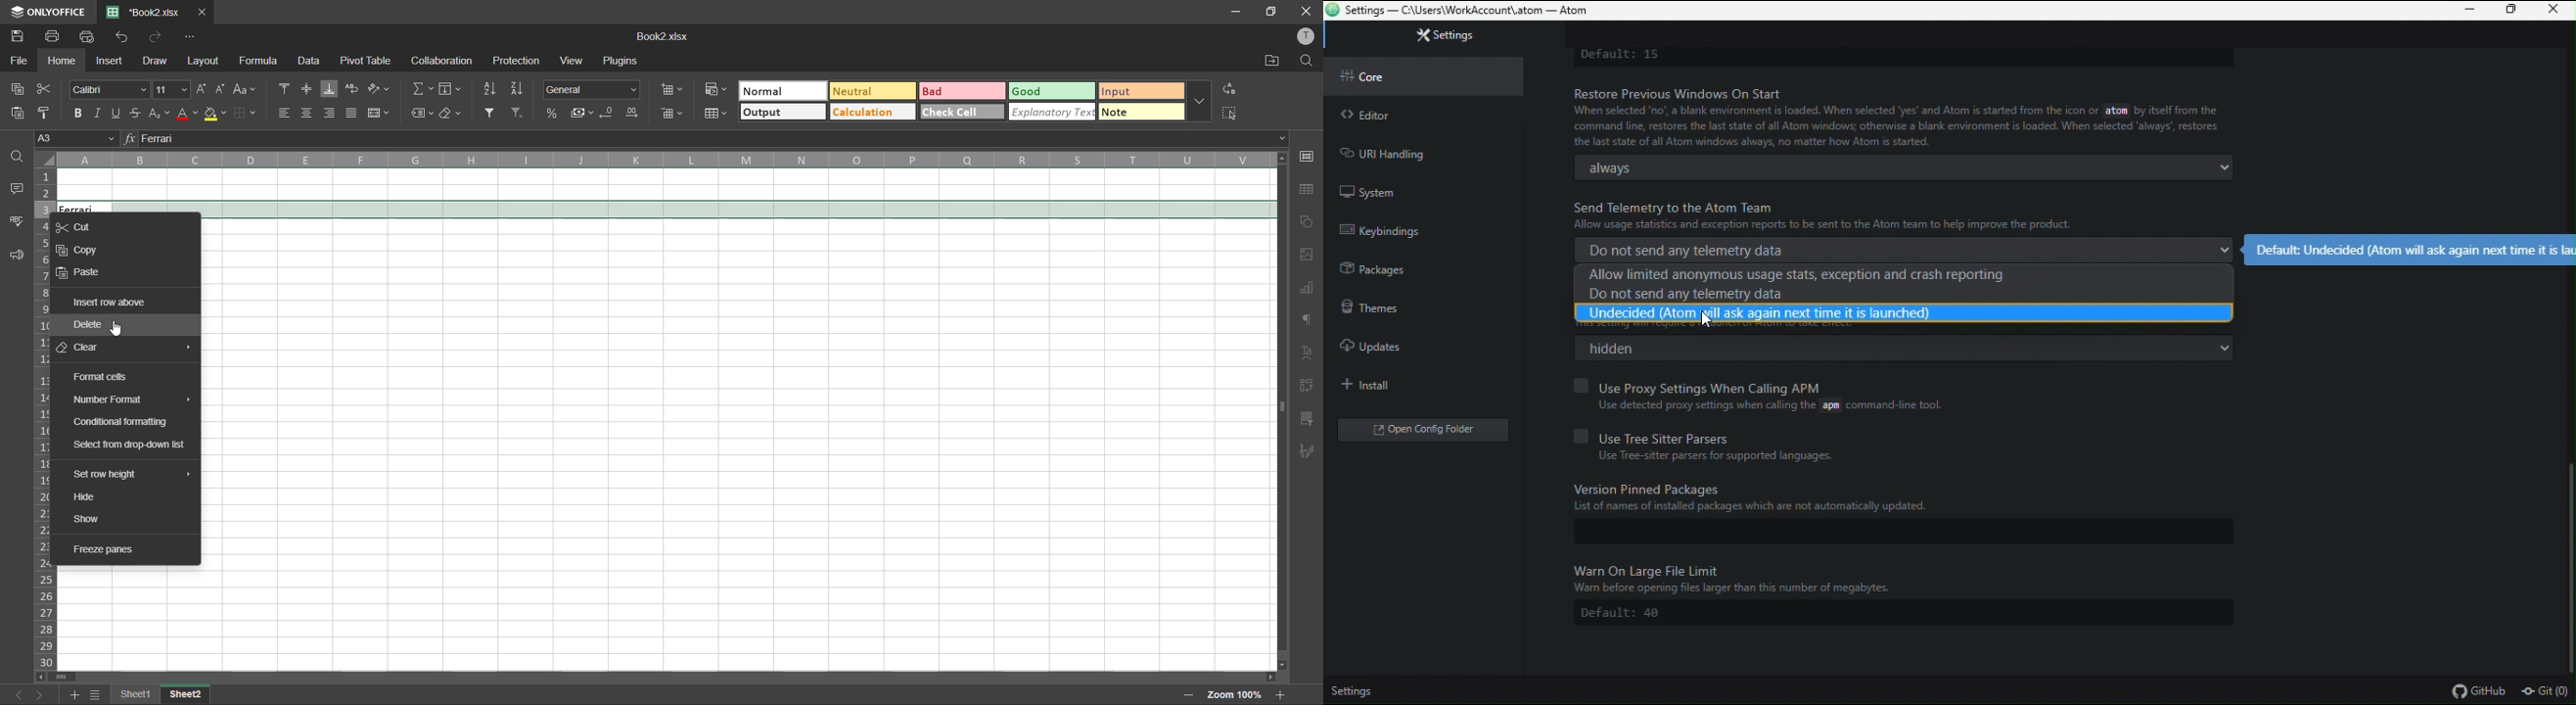  I want to click on align top, so click(284, 88).